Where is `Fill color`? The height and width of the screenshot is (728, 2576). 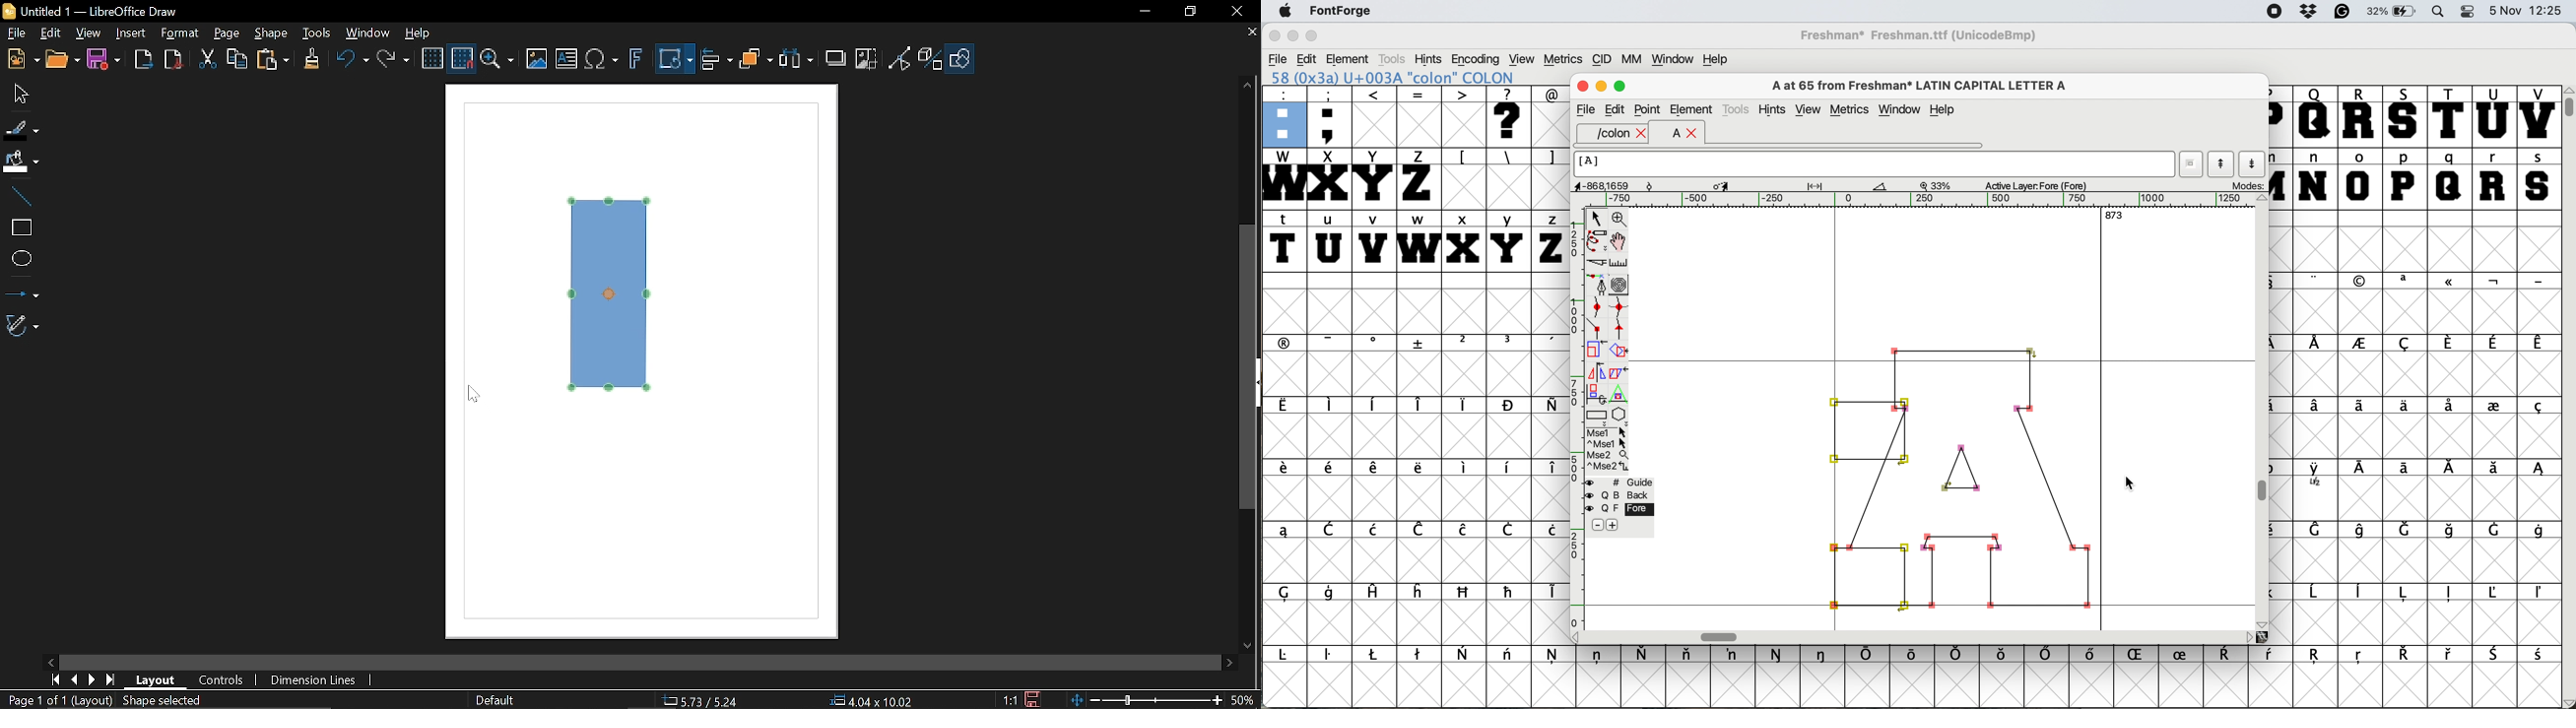 Fill color is located at coordinates (20, 162).